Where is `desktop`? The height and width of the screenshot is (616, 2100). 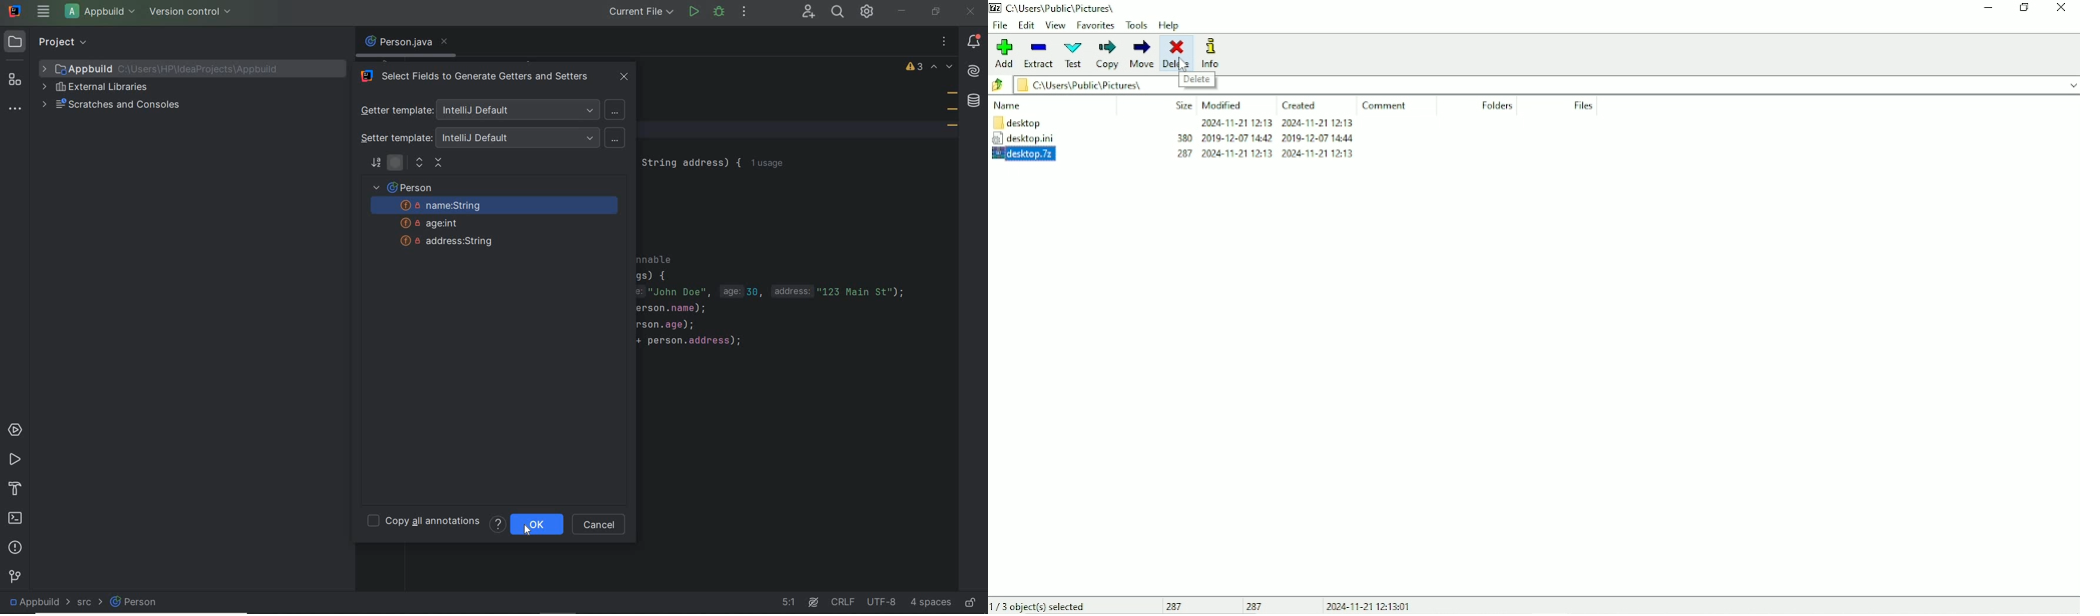 desktop is located at coordinates (1023, 123).